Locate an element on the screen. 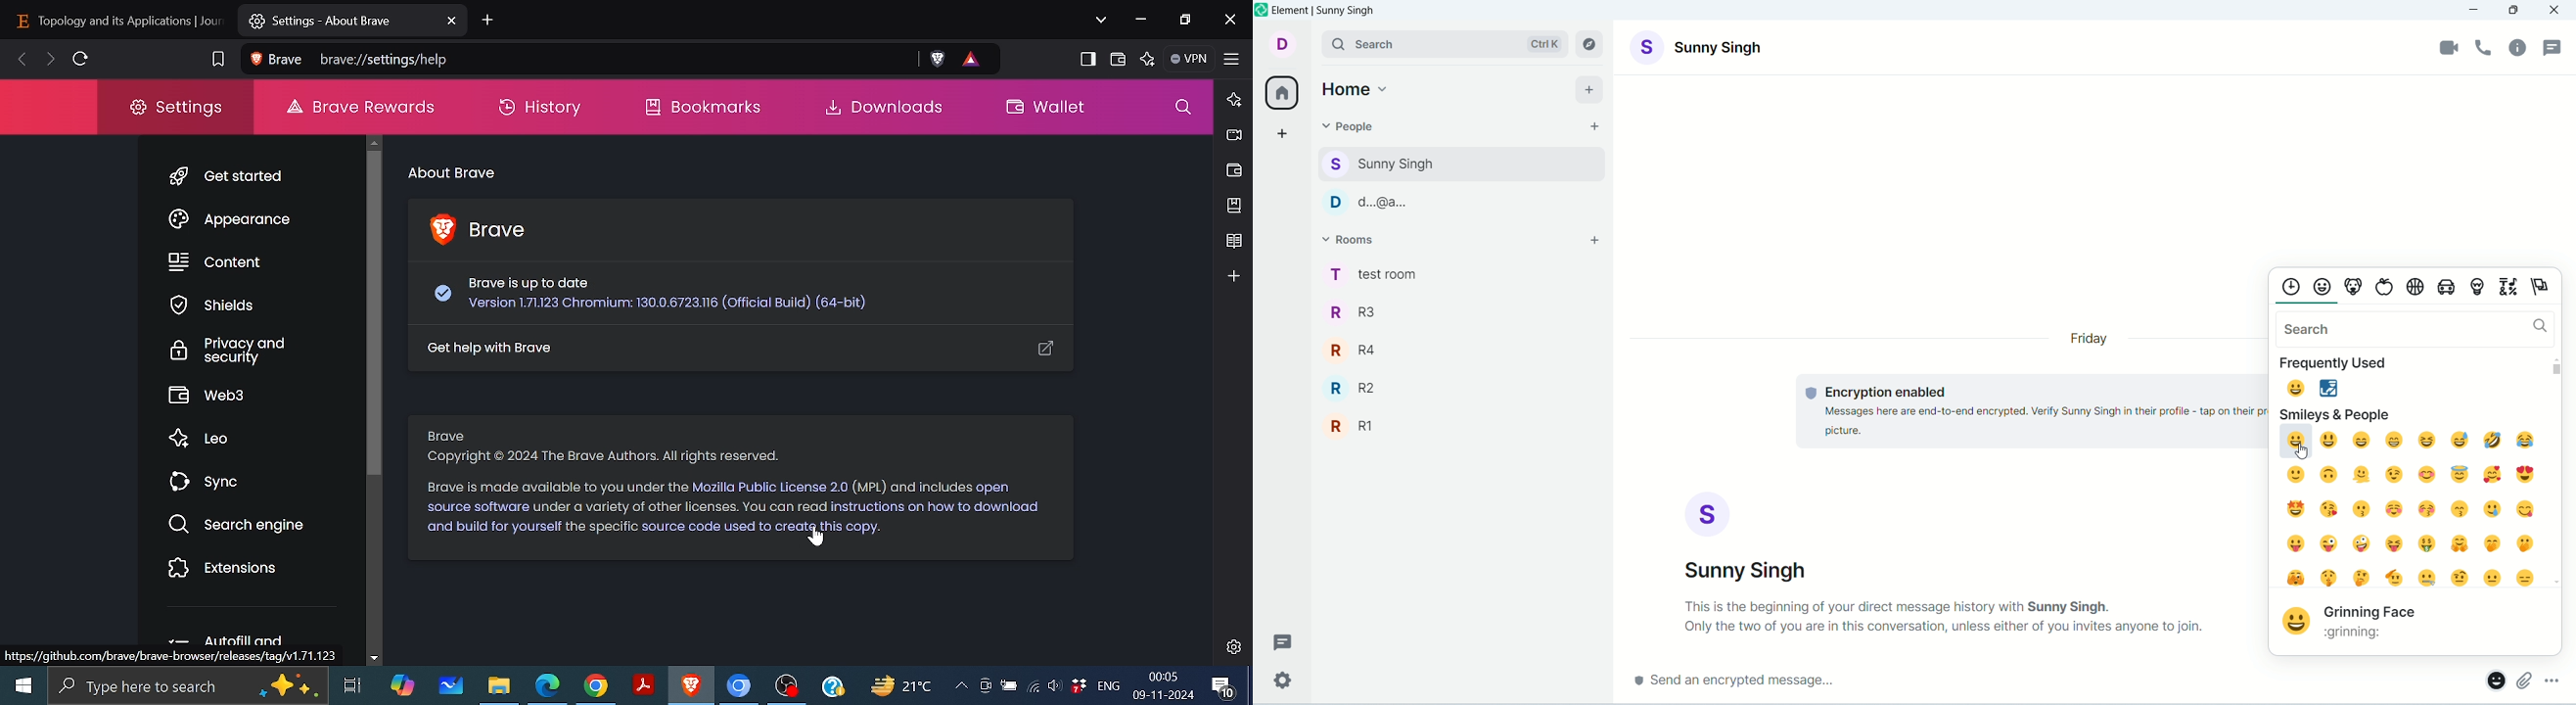  smileys and people is located at coordinates (2335, 413).